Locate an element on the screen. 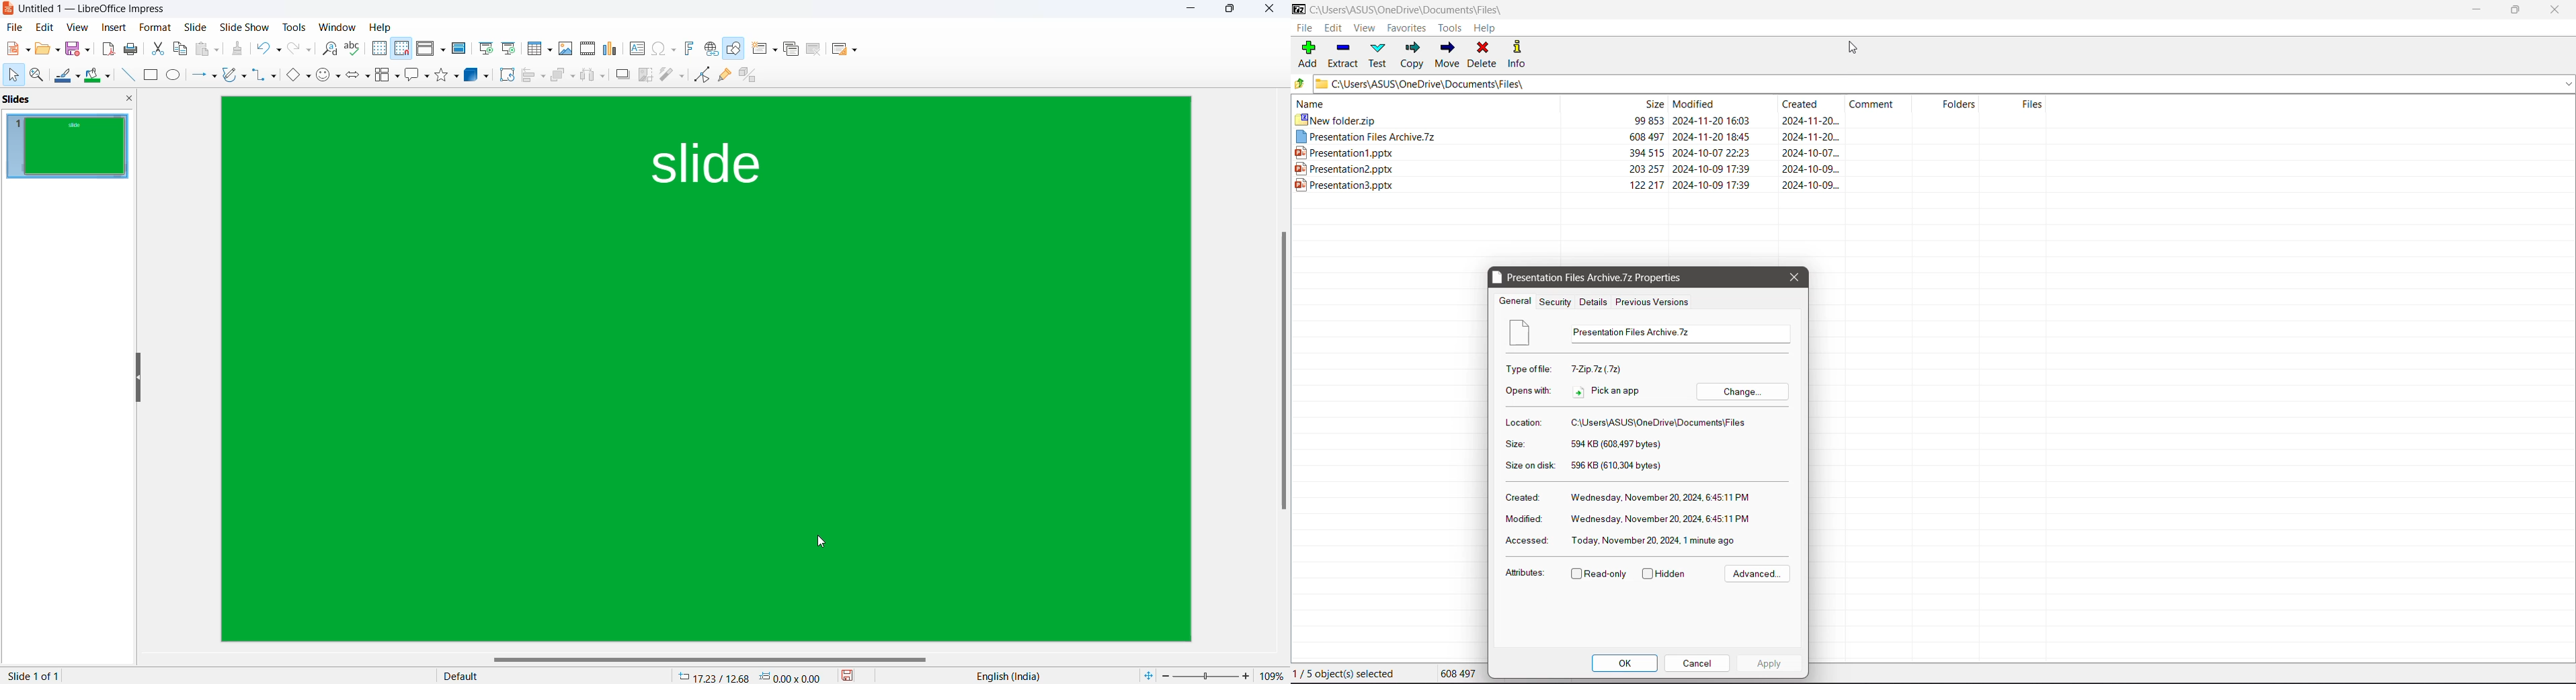  arrange is located at coordinates (562, 78).